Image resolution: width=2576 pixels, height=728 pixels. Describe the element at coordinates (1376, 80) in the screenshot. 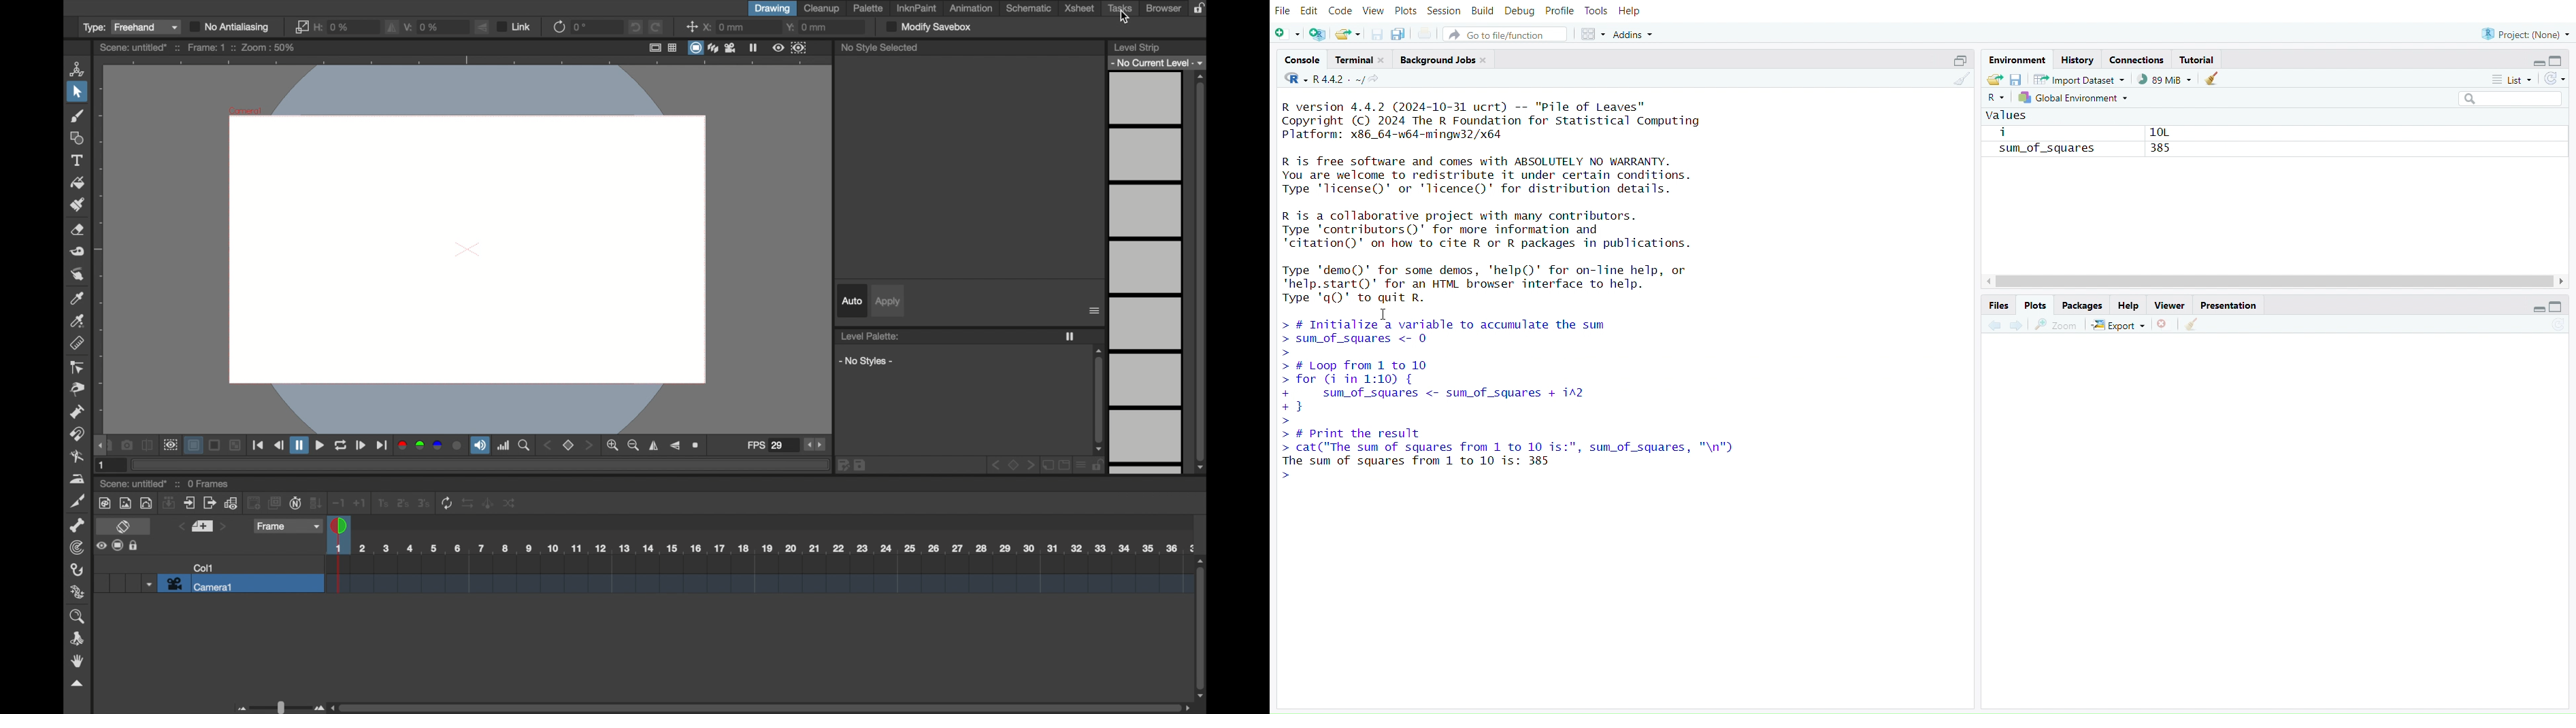

I see `view the current working directory` at that location.